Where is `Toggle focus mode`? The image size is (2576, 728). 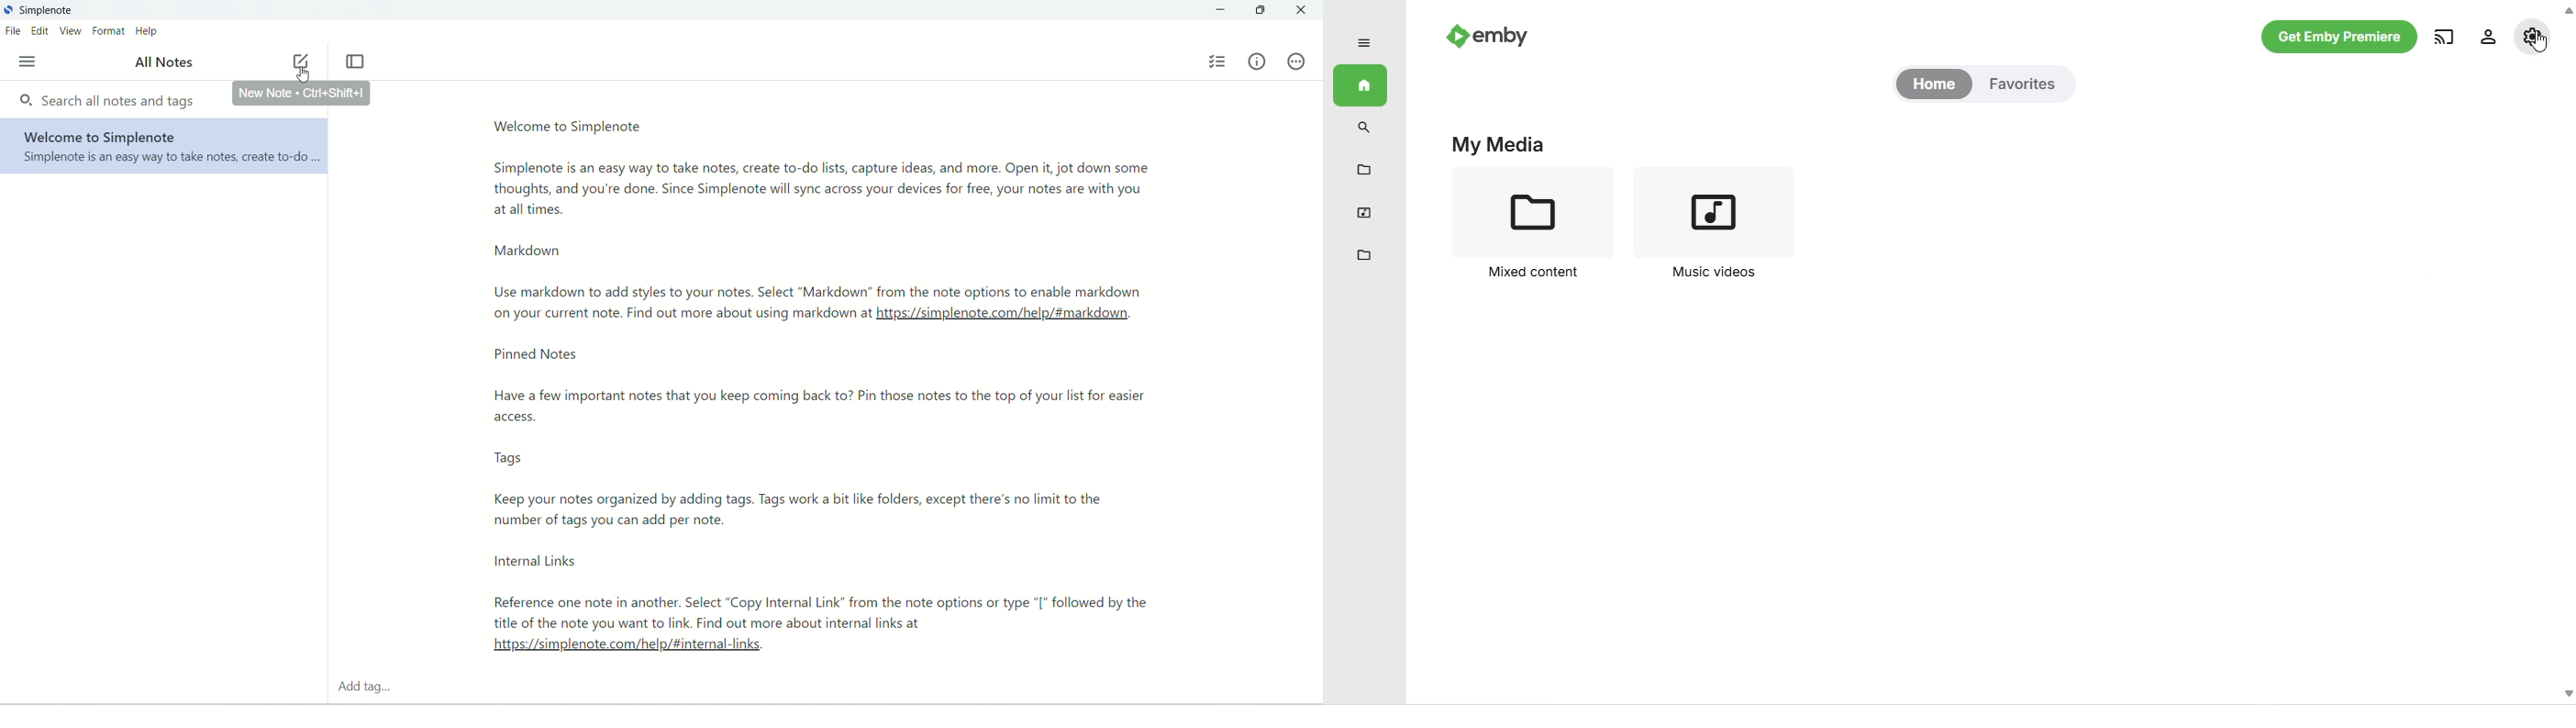
Toggle focus mode is located at coordinates (355, 62).